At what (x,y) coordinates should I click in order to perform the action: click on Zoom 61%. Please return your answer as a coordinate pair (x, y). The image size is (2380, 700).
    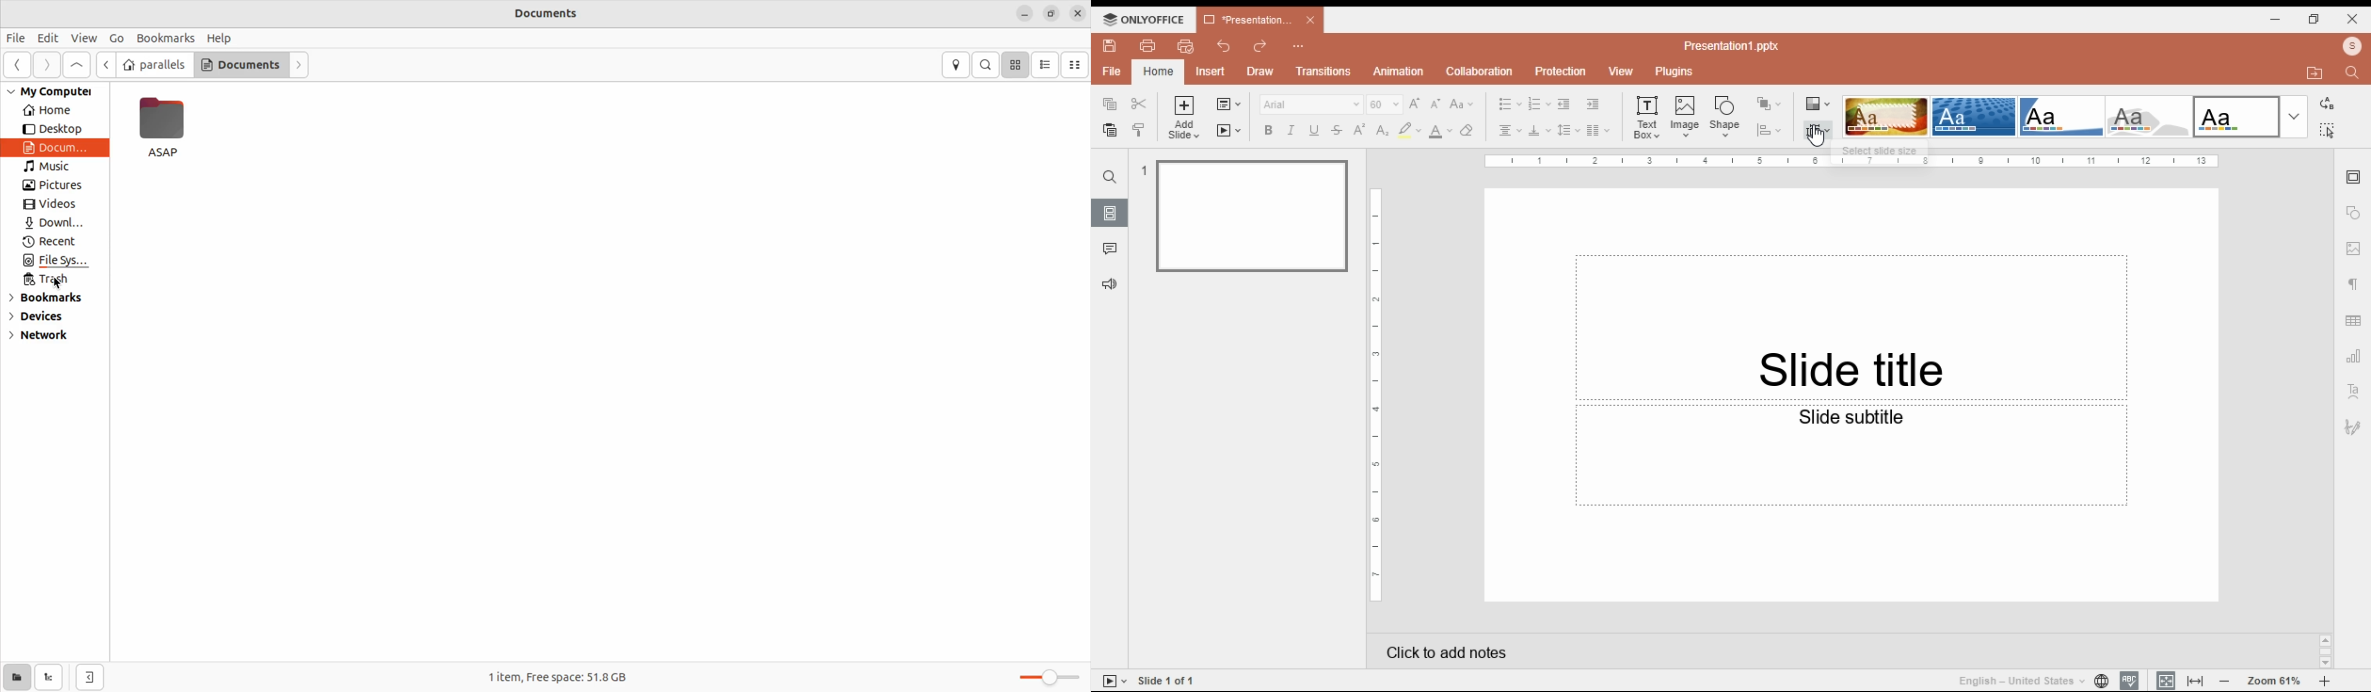
    Looking at the image, I should click on (2276, 679).